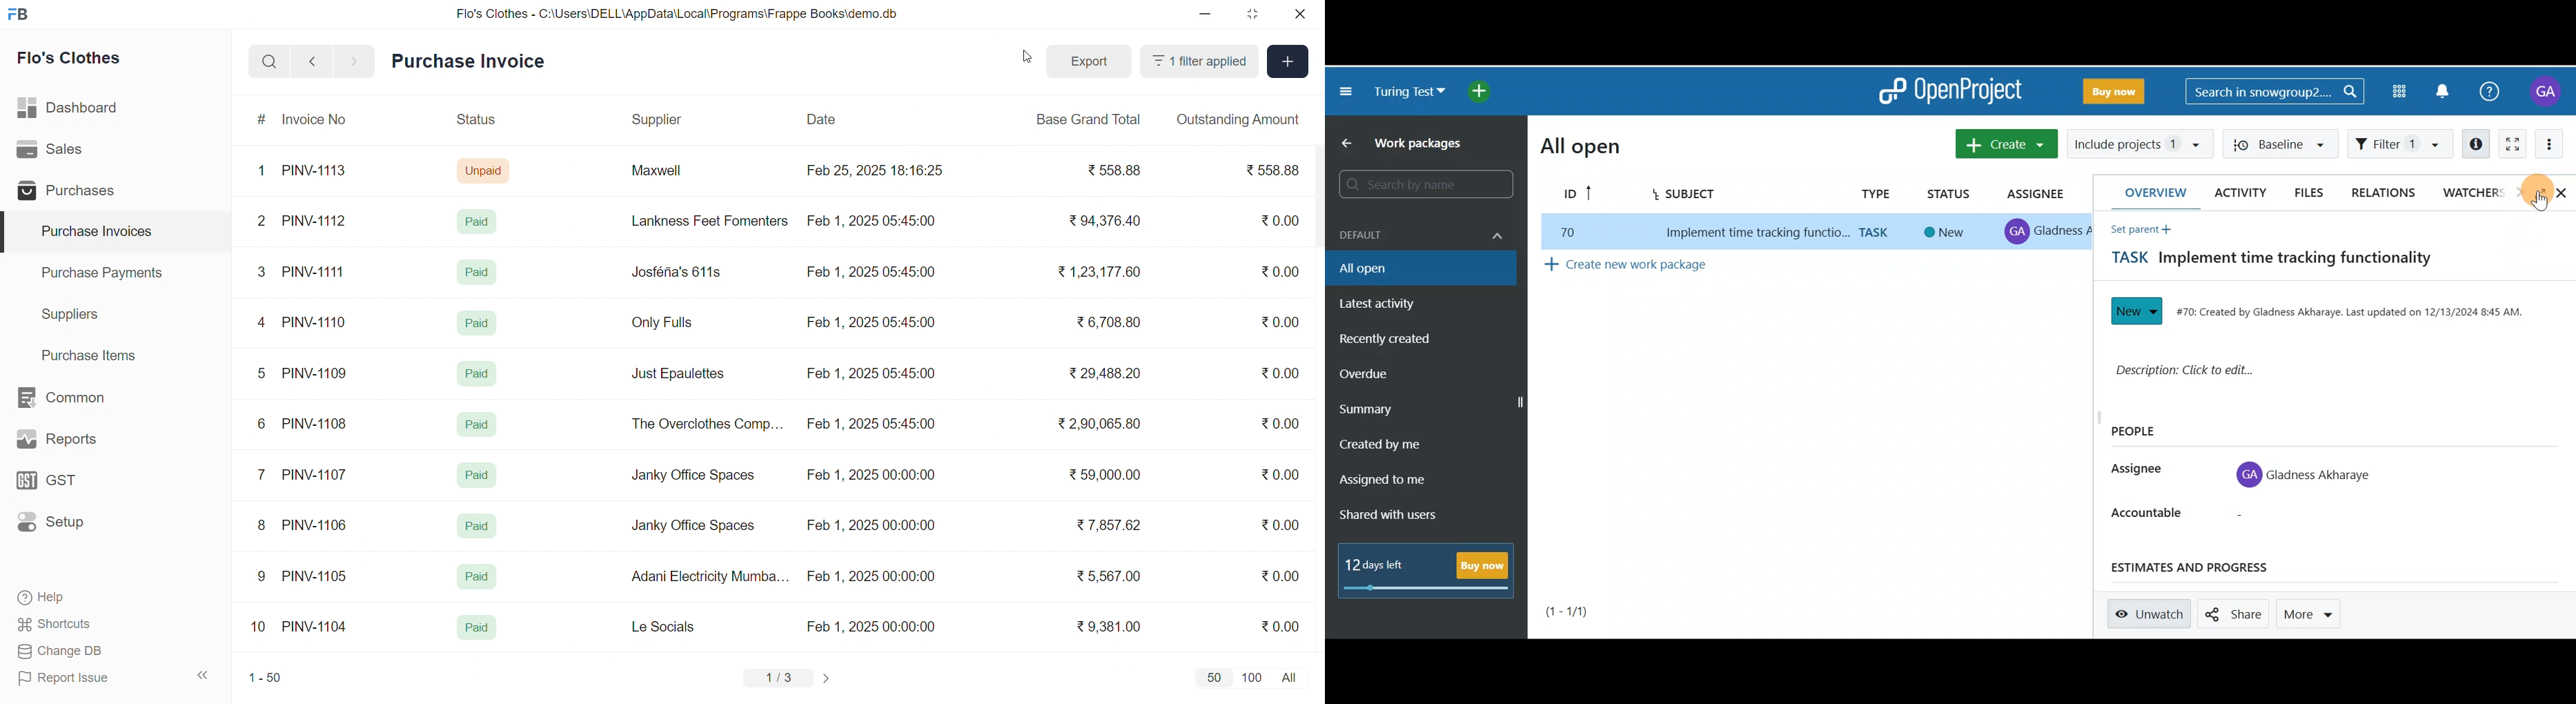 The height and width of the screenshot is (728, 2576). Describe the element at coordinates (86, 678) in the screenshot. I see `Report Issue` at that location.